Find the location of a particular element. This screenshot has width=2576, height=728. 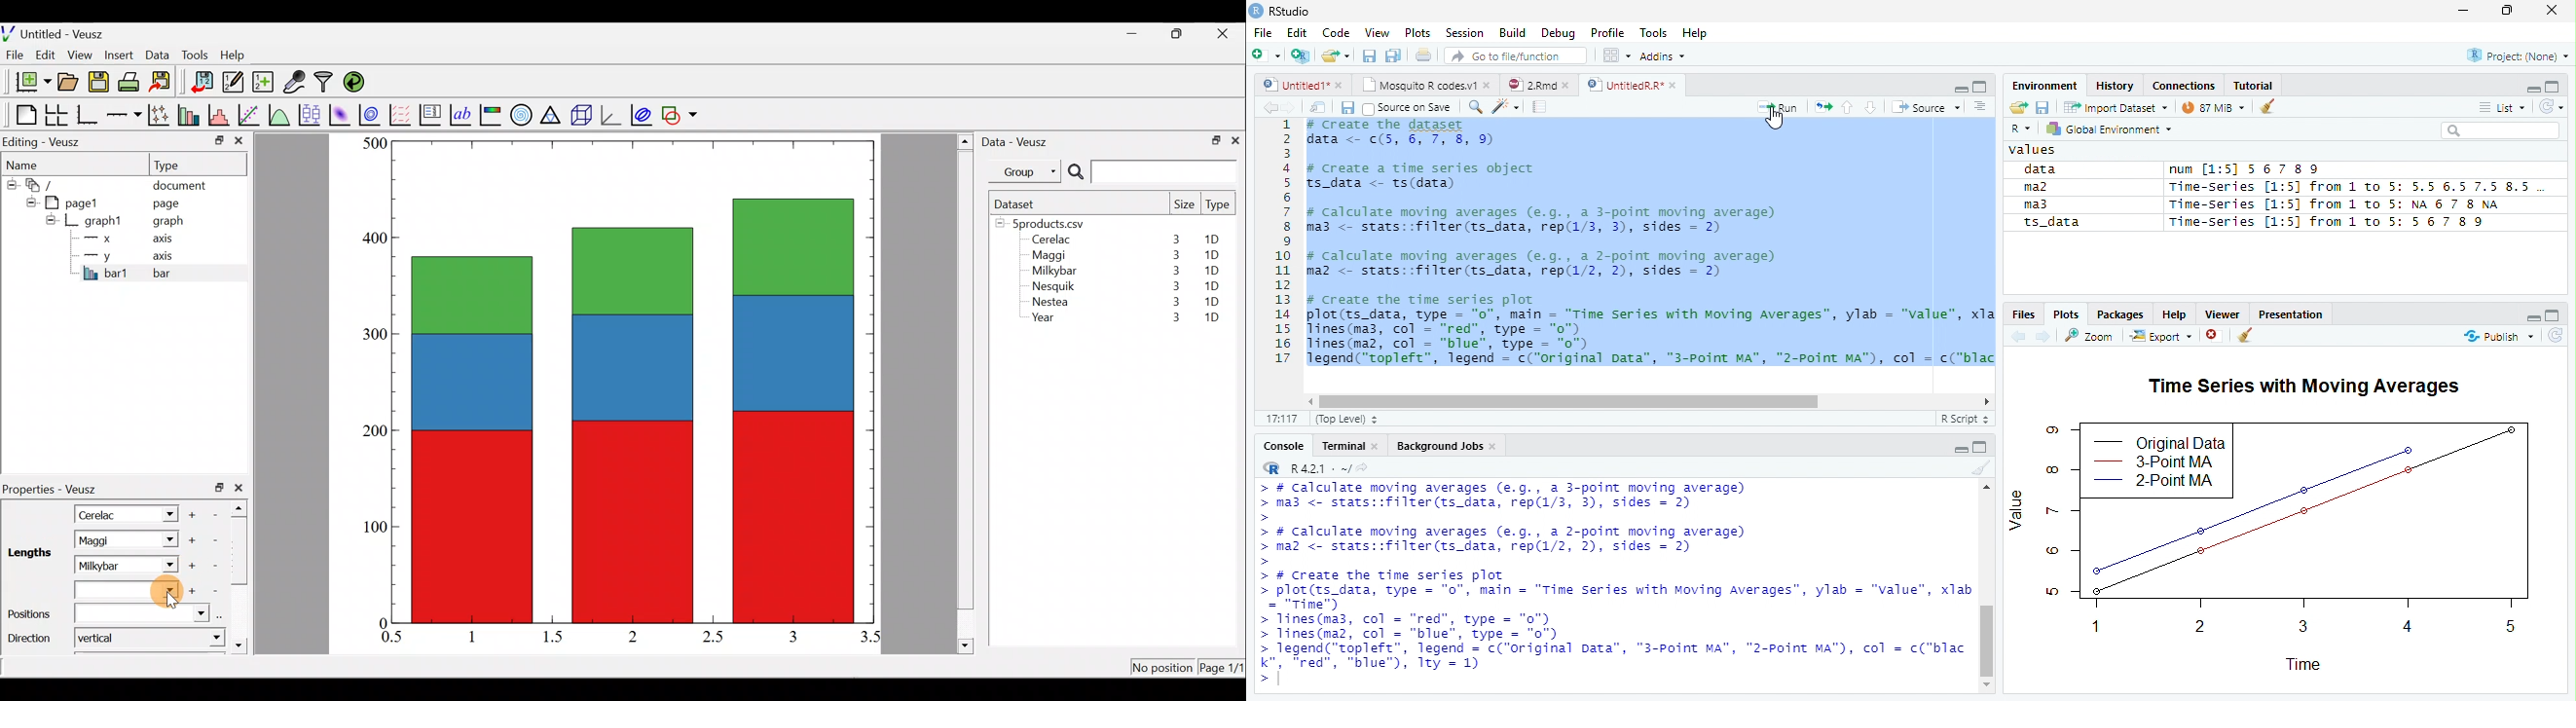

Profile is located at coordinates (1607, 33).